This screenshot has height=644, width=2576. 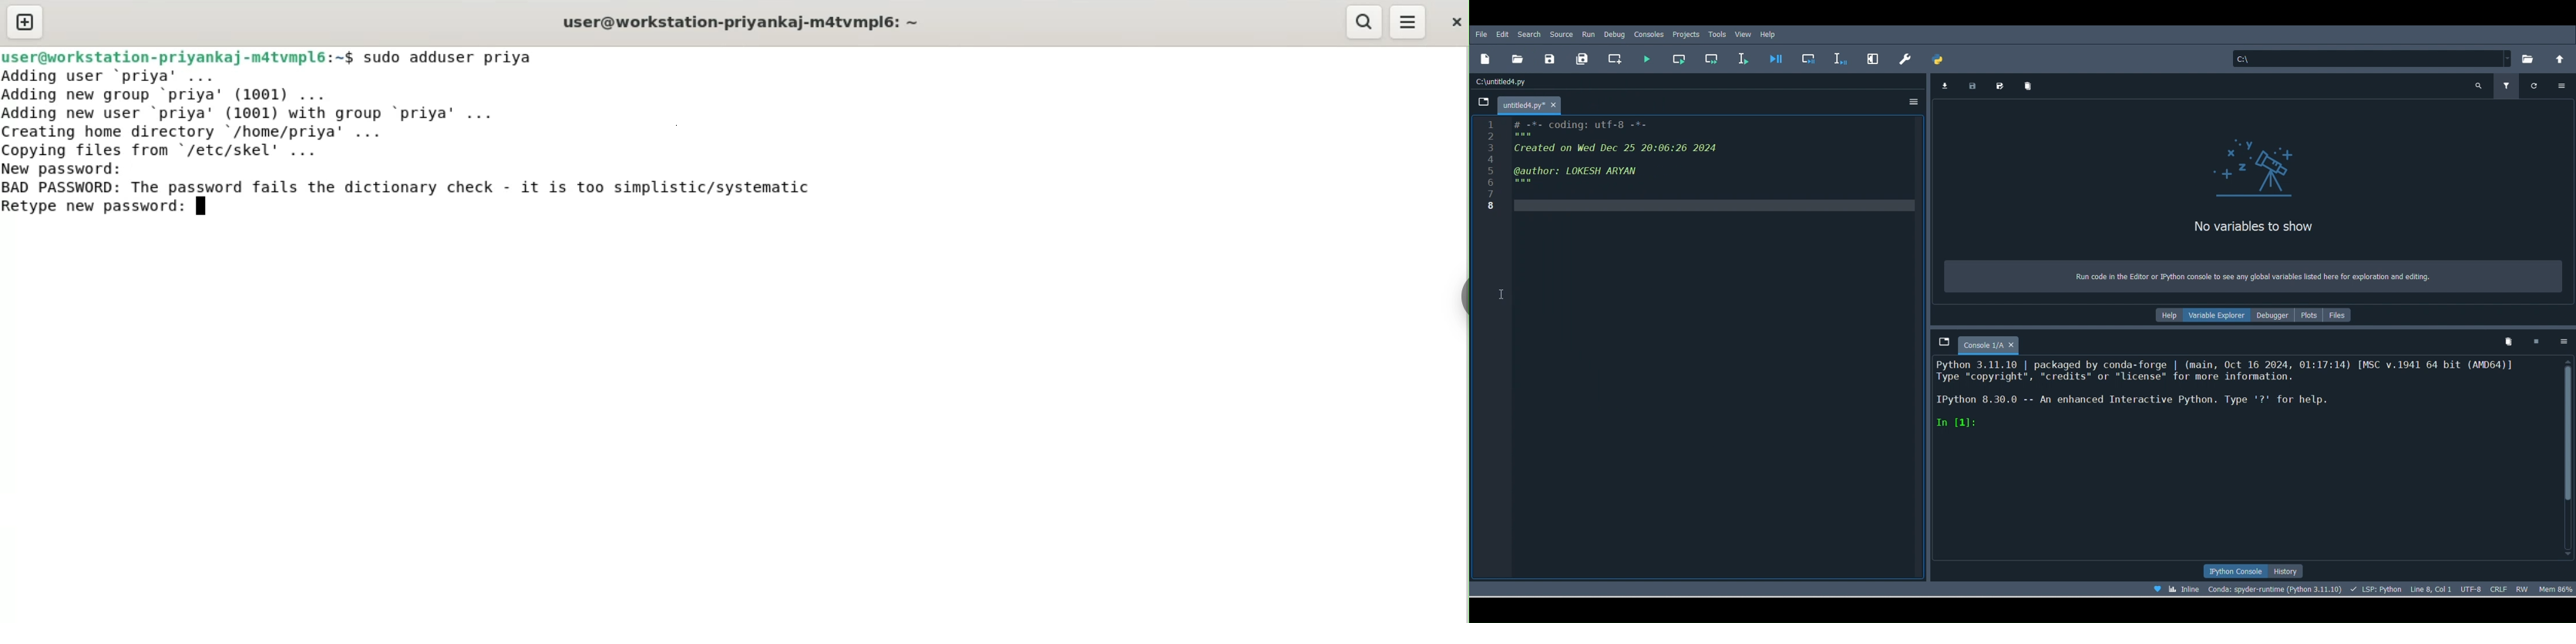 What do you see at coordinates (1747, 58) in the screenshot?
I see `Run selection or current line (F9)` at bounding box center [1747, 58].